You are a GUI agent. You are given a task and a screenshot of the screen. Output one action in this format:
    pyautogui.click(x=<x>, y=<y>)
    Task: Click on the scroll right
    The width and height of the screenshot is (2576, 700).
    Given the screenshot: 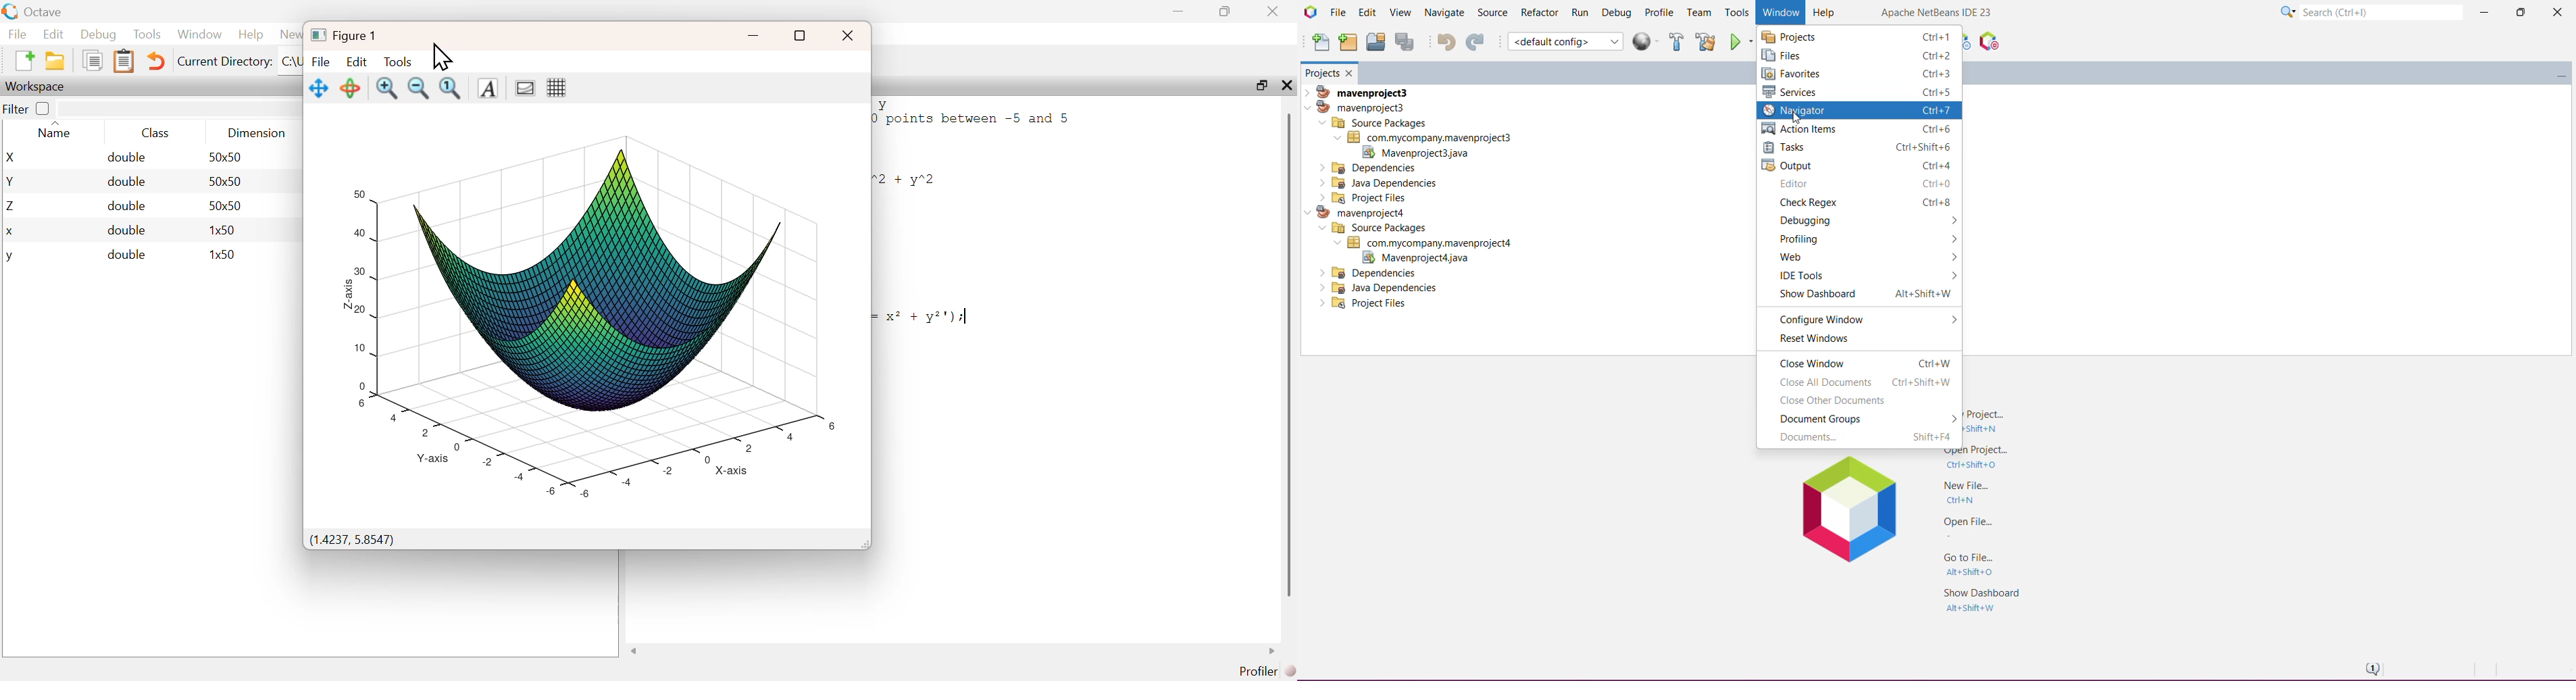 What is the action you would take?
    pyautogui.click(x=1273, y=651)
    